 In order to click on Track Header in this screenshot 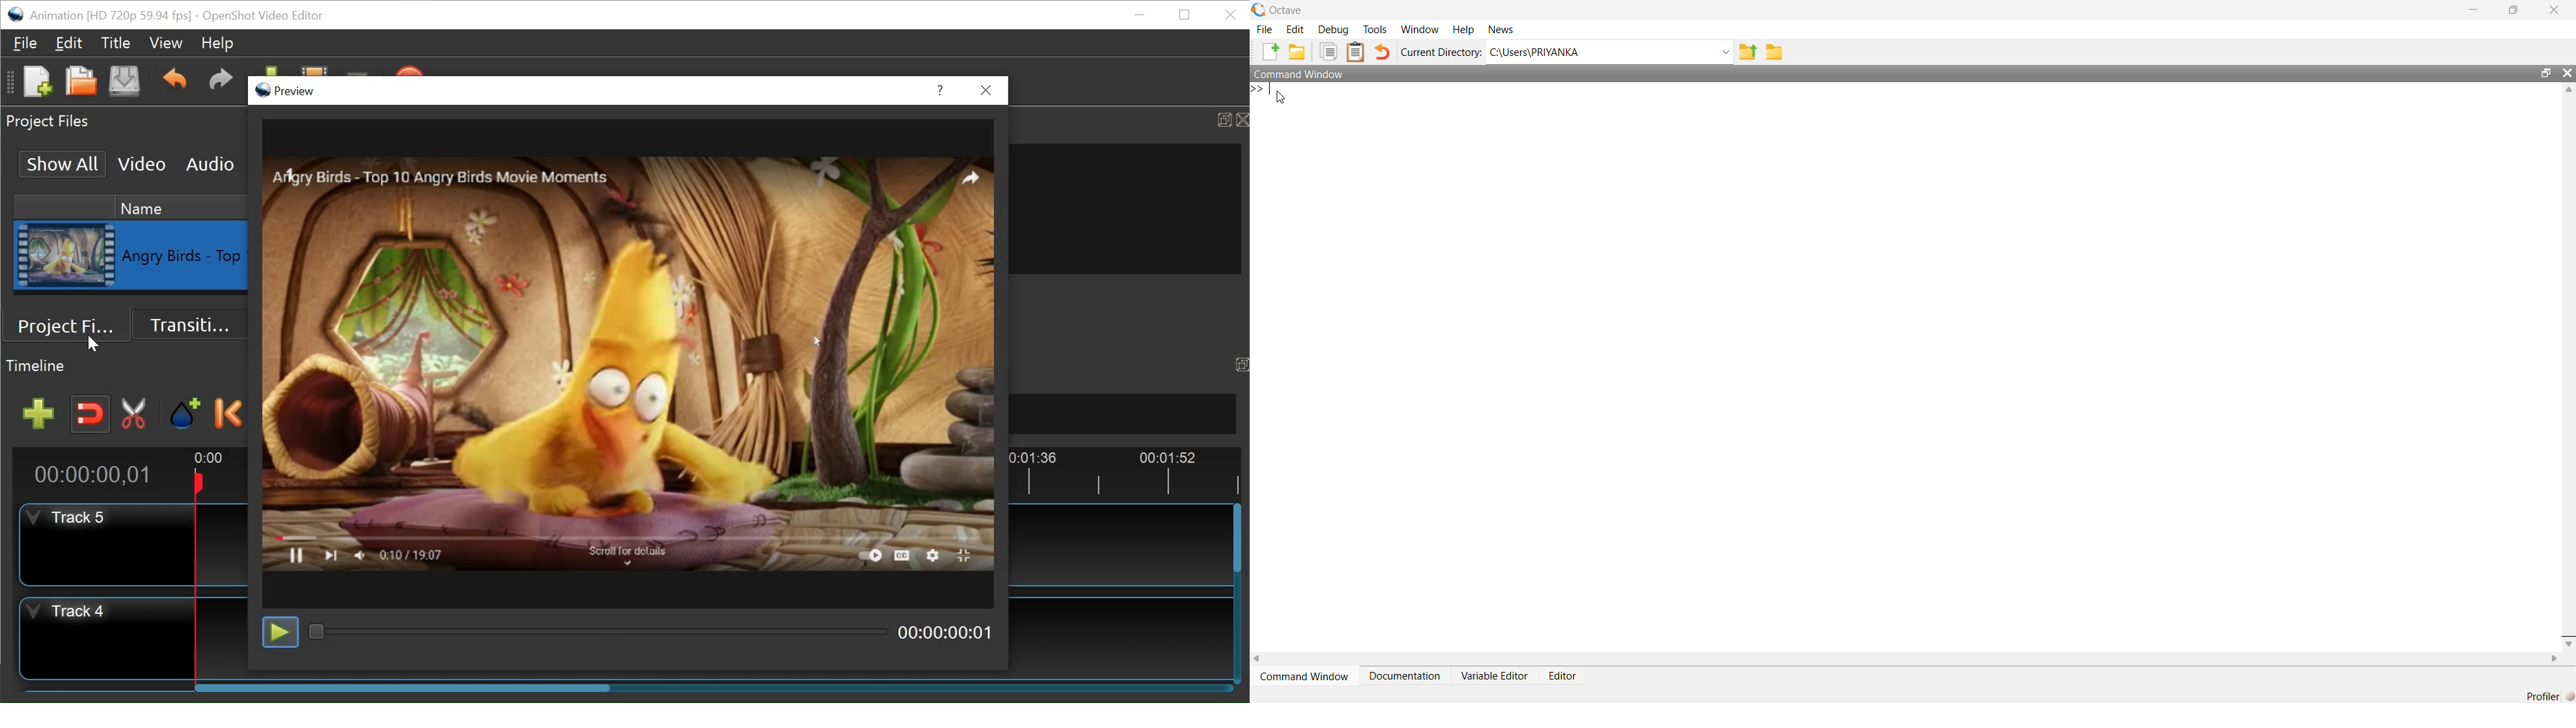, I will do `click(107, 546)`.